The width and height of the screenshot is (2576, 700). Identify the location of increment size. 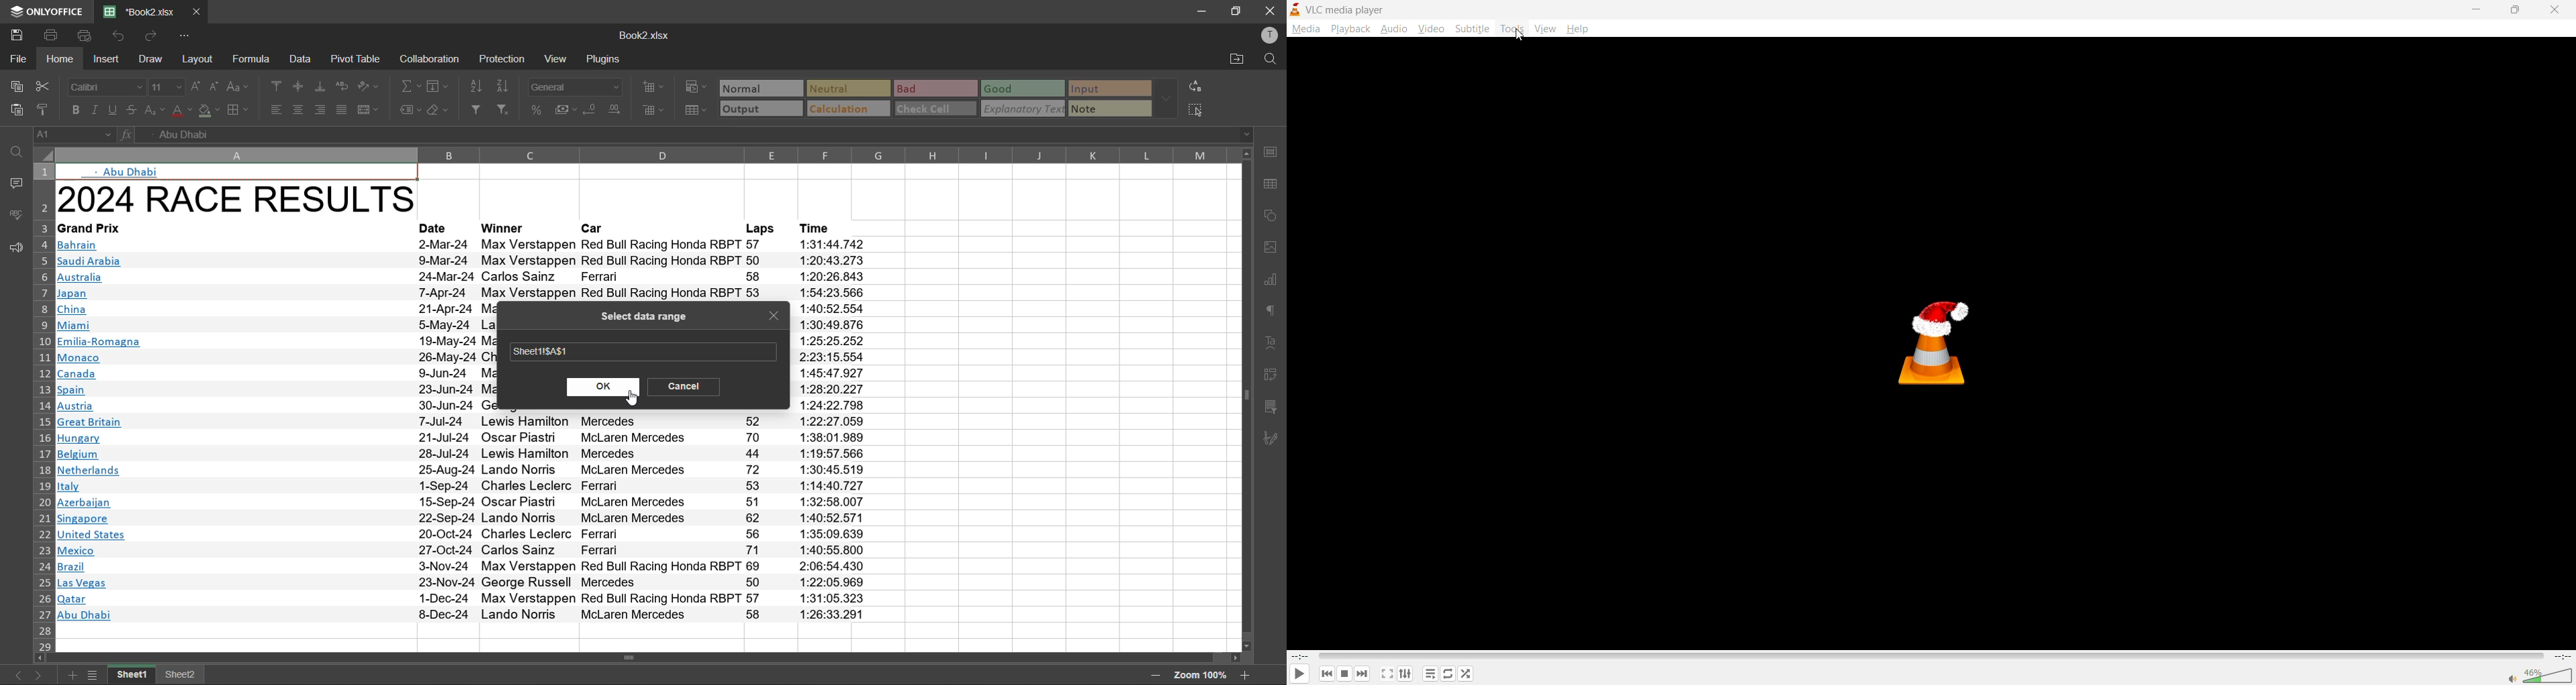
(195, 87).